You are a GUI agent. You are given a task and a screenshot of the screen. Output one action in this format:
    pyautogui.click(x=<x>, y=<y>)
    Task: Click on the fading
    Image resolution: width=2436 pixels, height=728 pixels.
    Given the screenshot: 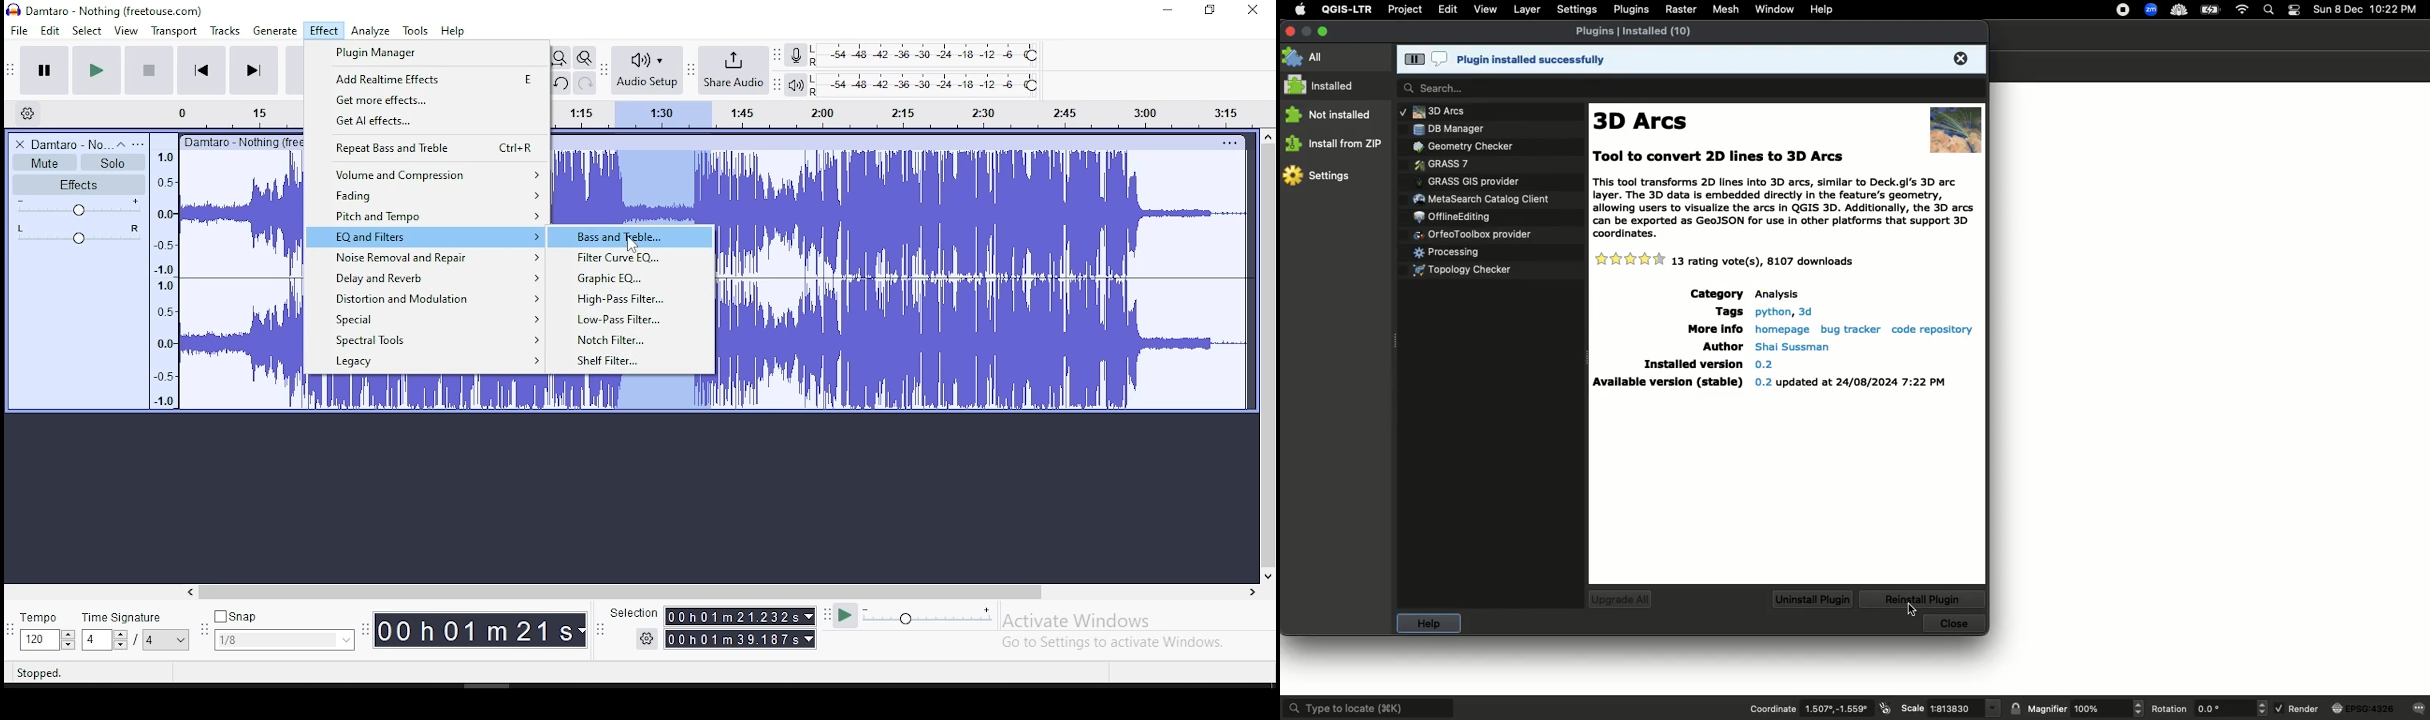 What is the action you would take?
    pyautogui.click(x=424, y=195)
    